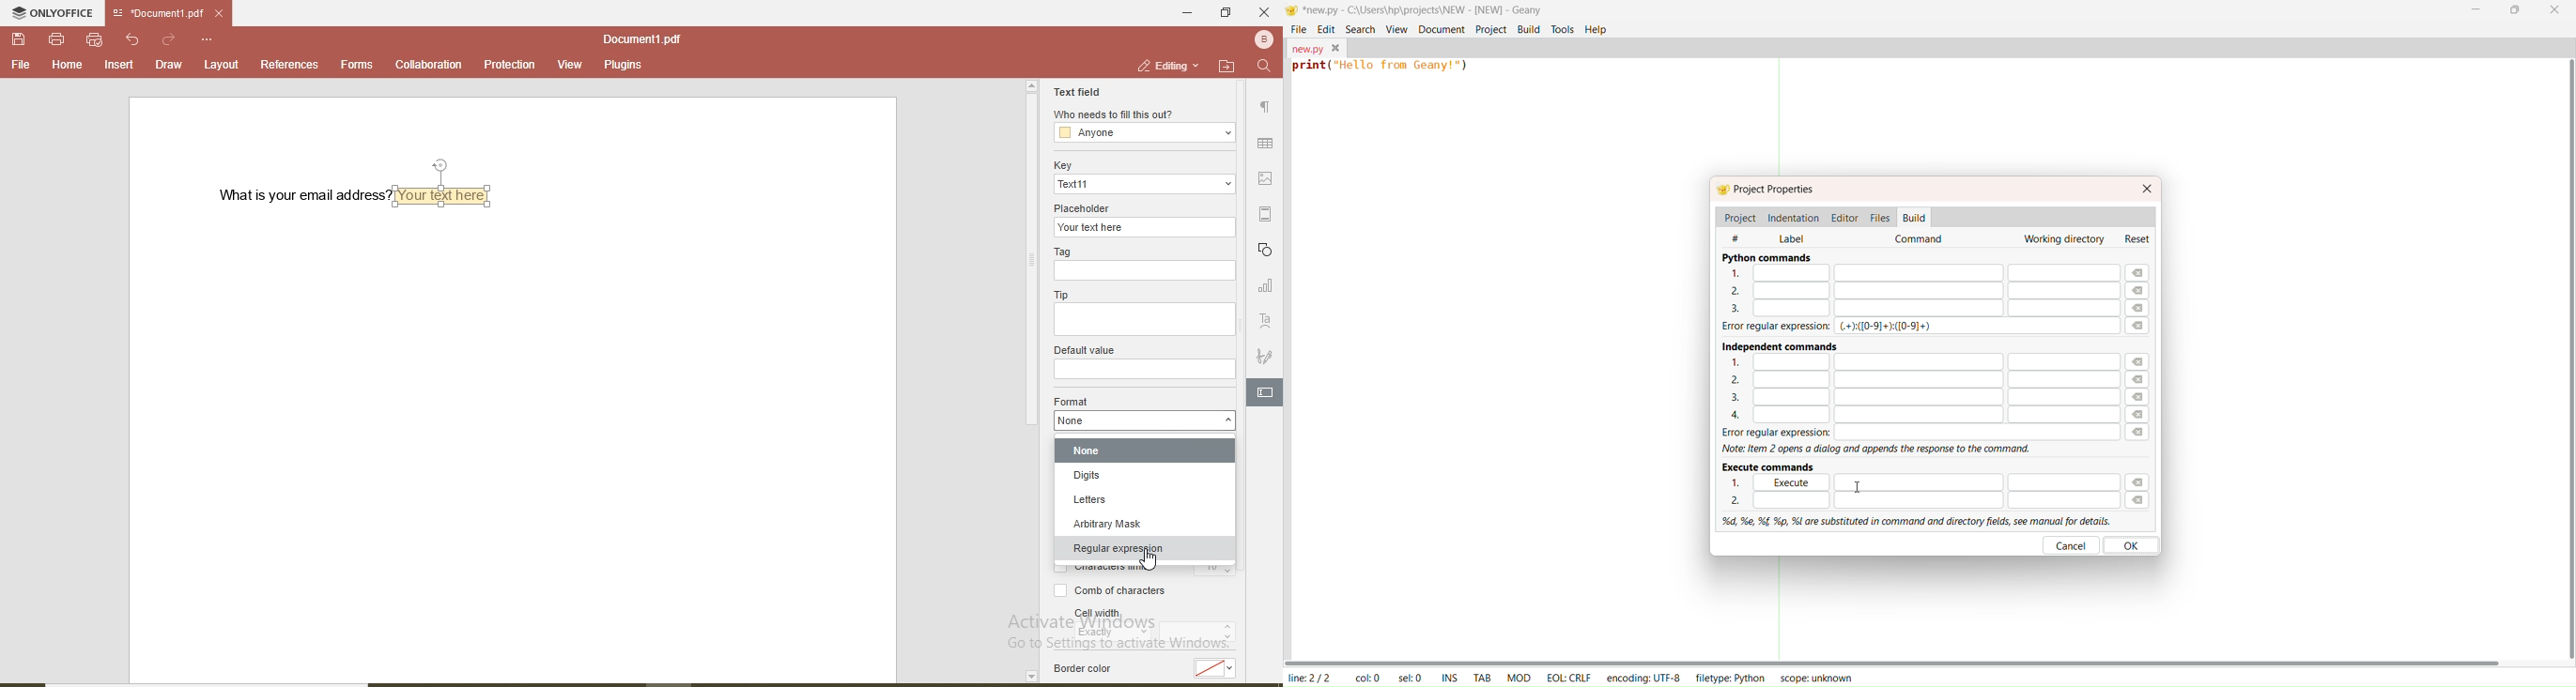  I want to click on close file, so click(225, 13).